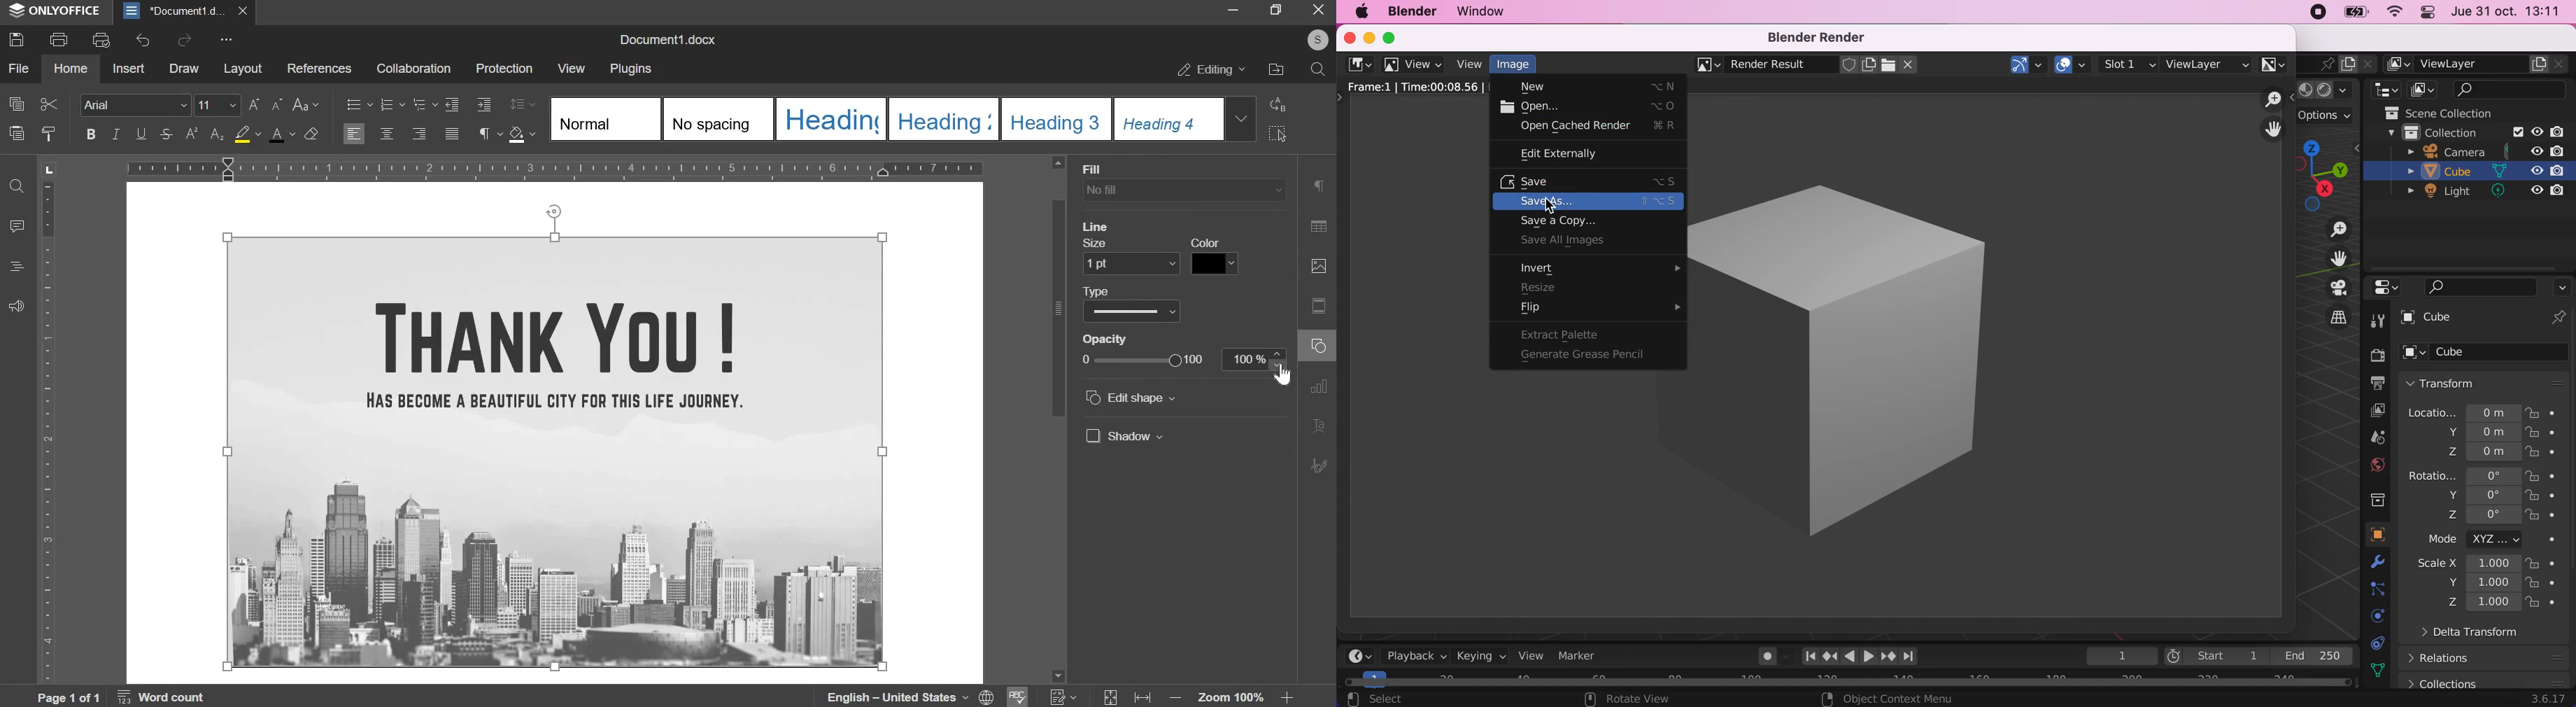 The image size is (2576, 728). I want to click on cursor, so click(1281, 376).